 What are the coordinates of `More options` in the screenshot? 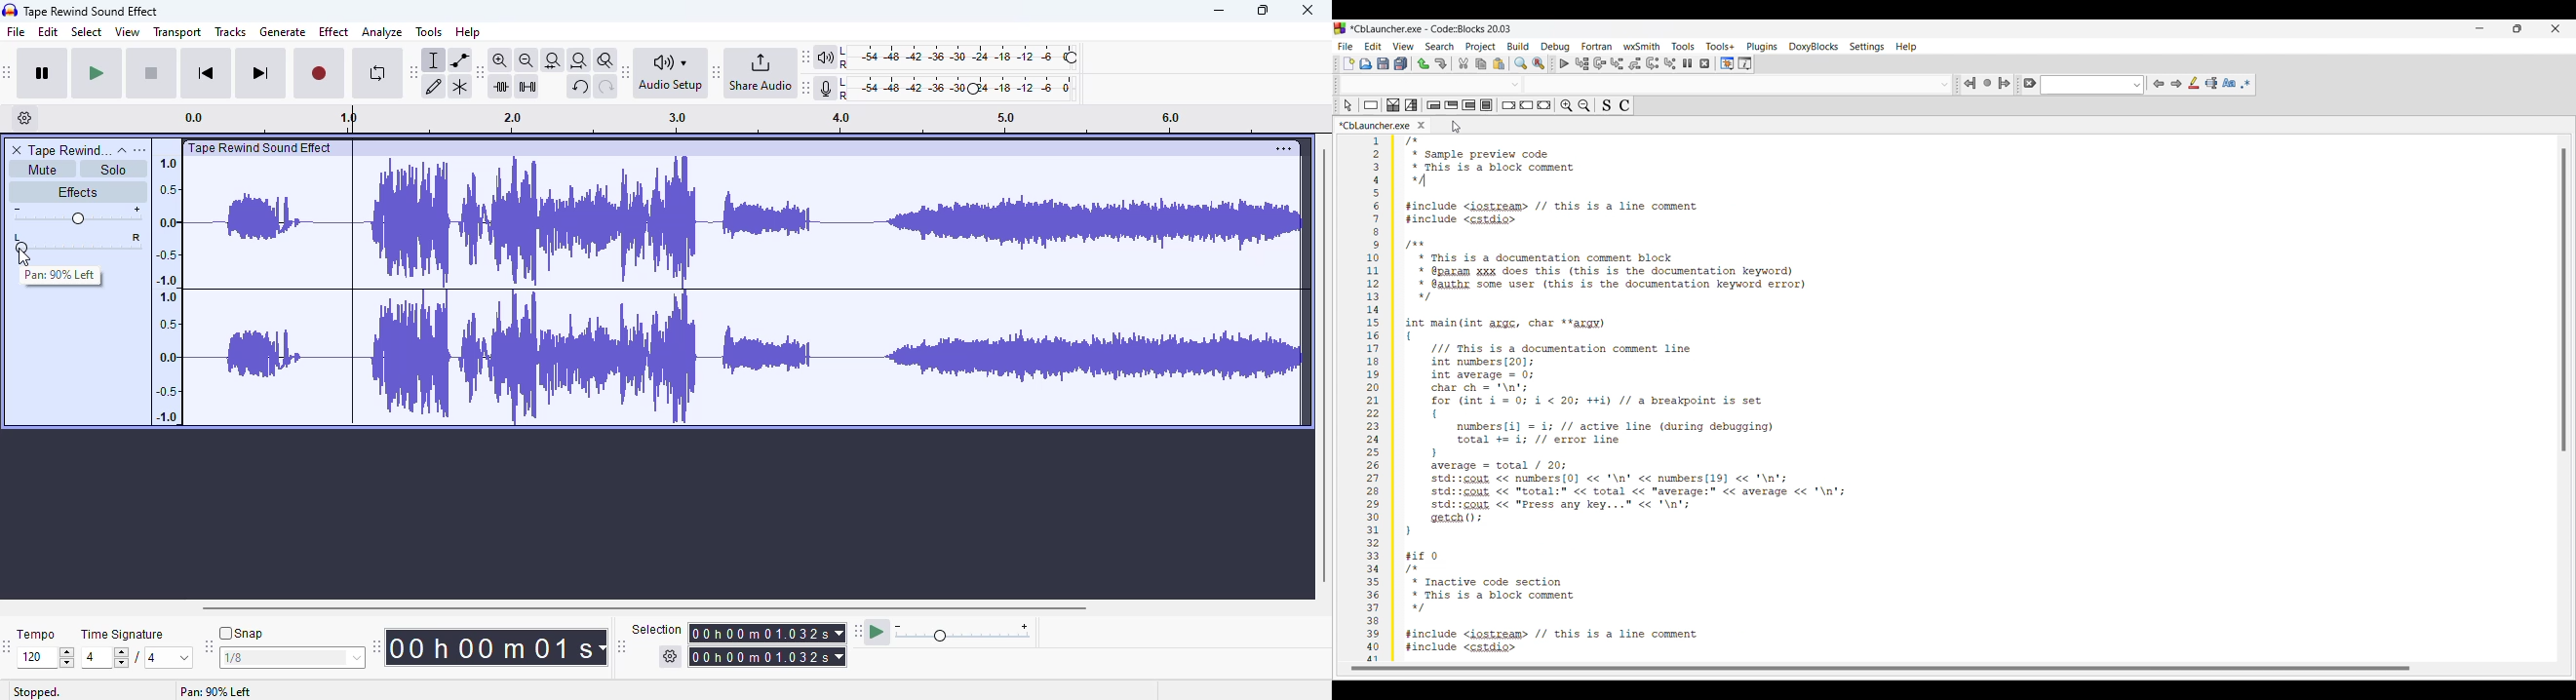 It's located at (1280, 148).